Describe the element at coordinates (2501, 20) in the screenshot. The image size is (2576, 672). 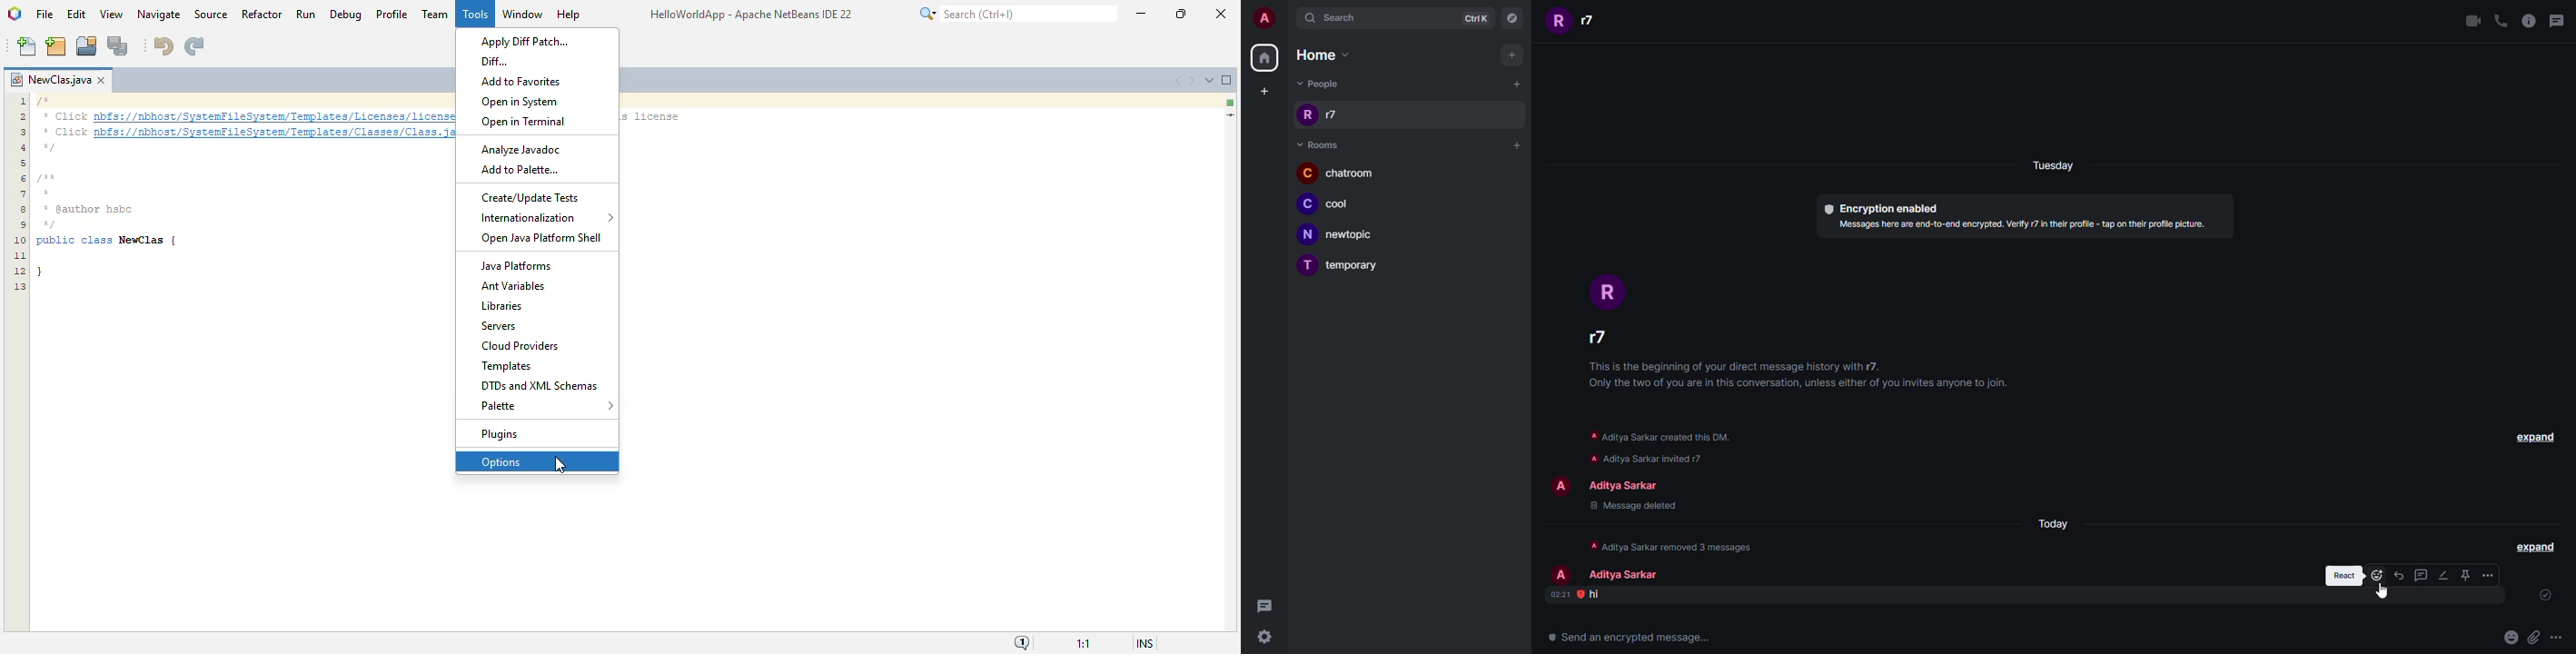
I see `voice call` at that location.